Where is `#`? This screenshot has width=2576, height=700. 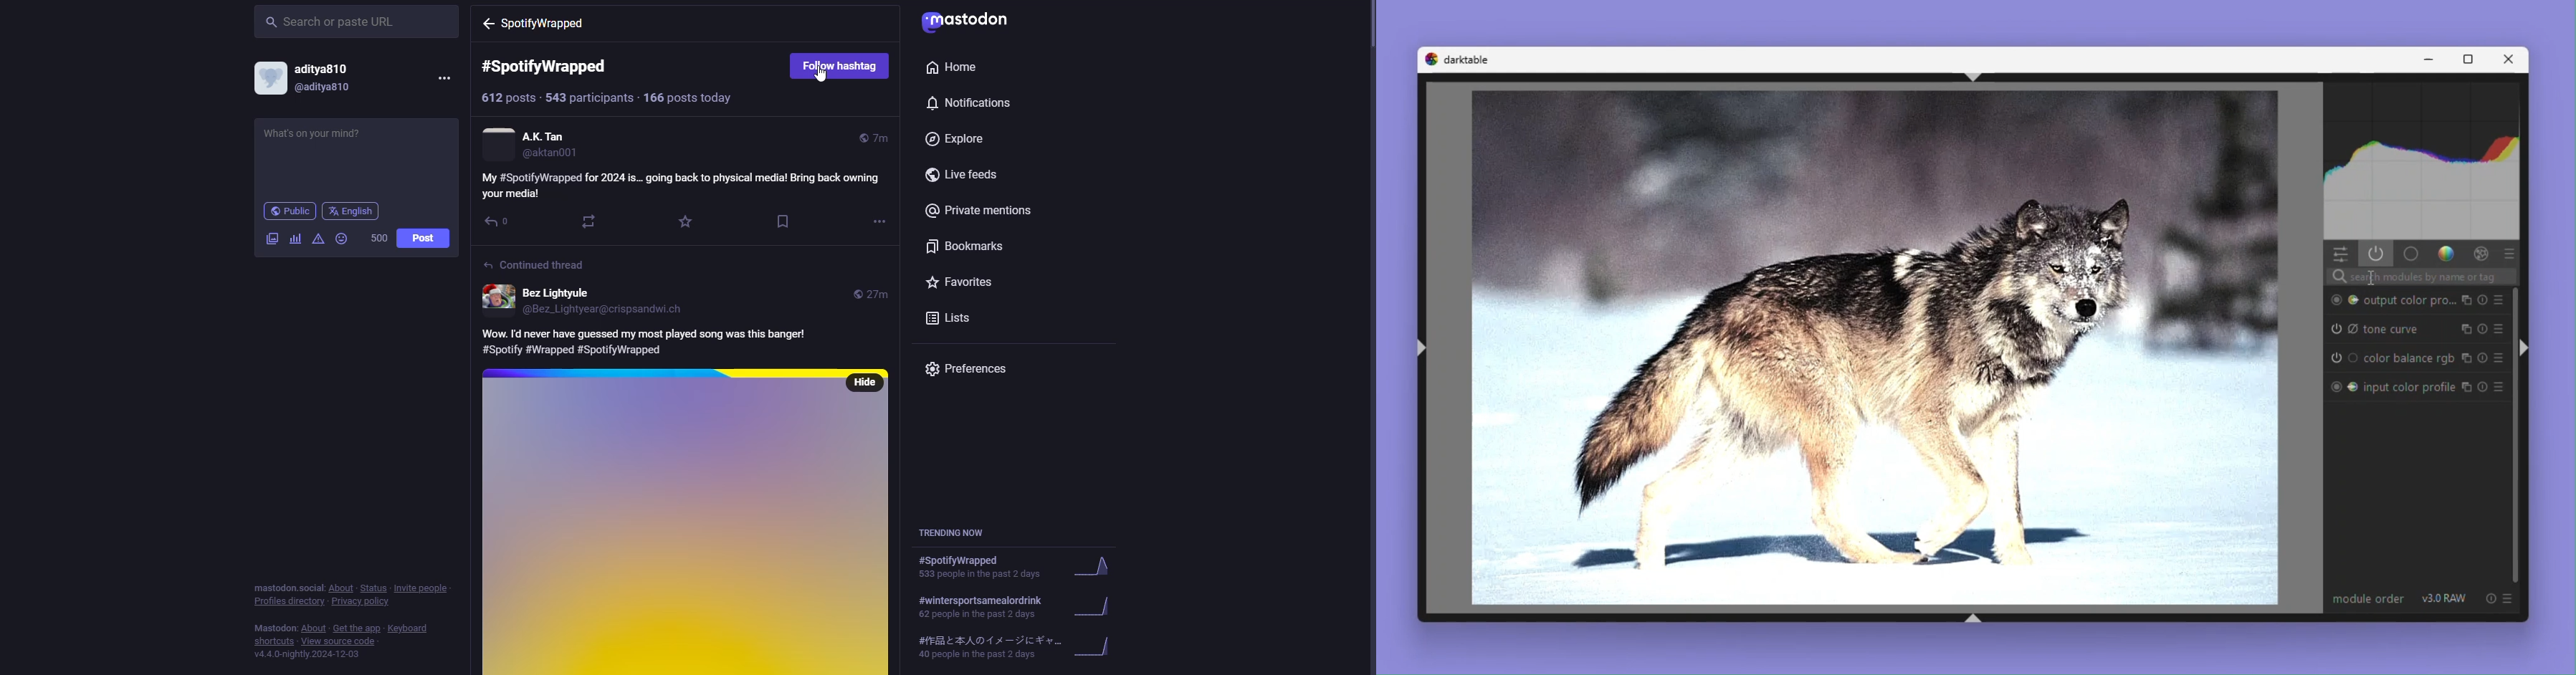
# is located at coordinates (555, 67).